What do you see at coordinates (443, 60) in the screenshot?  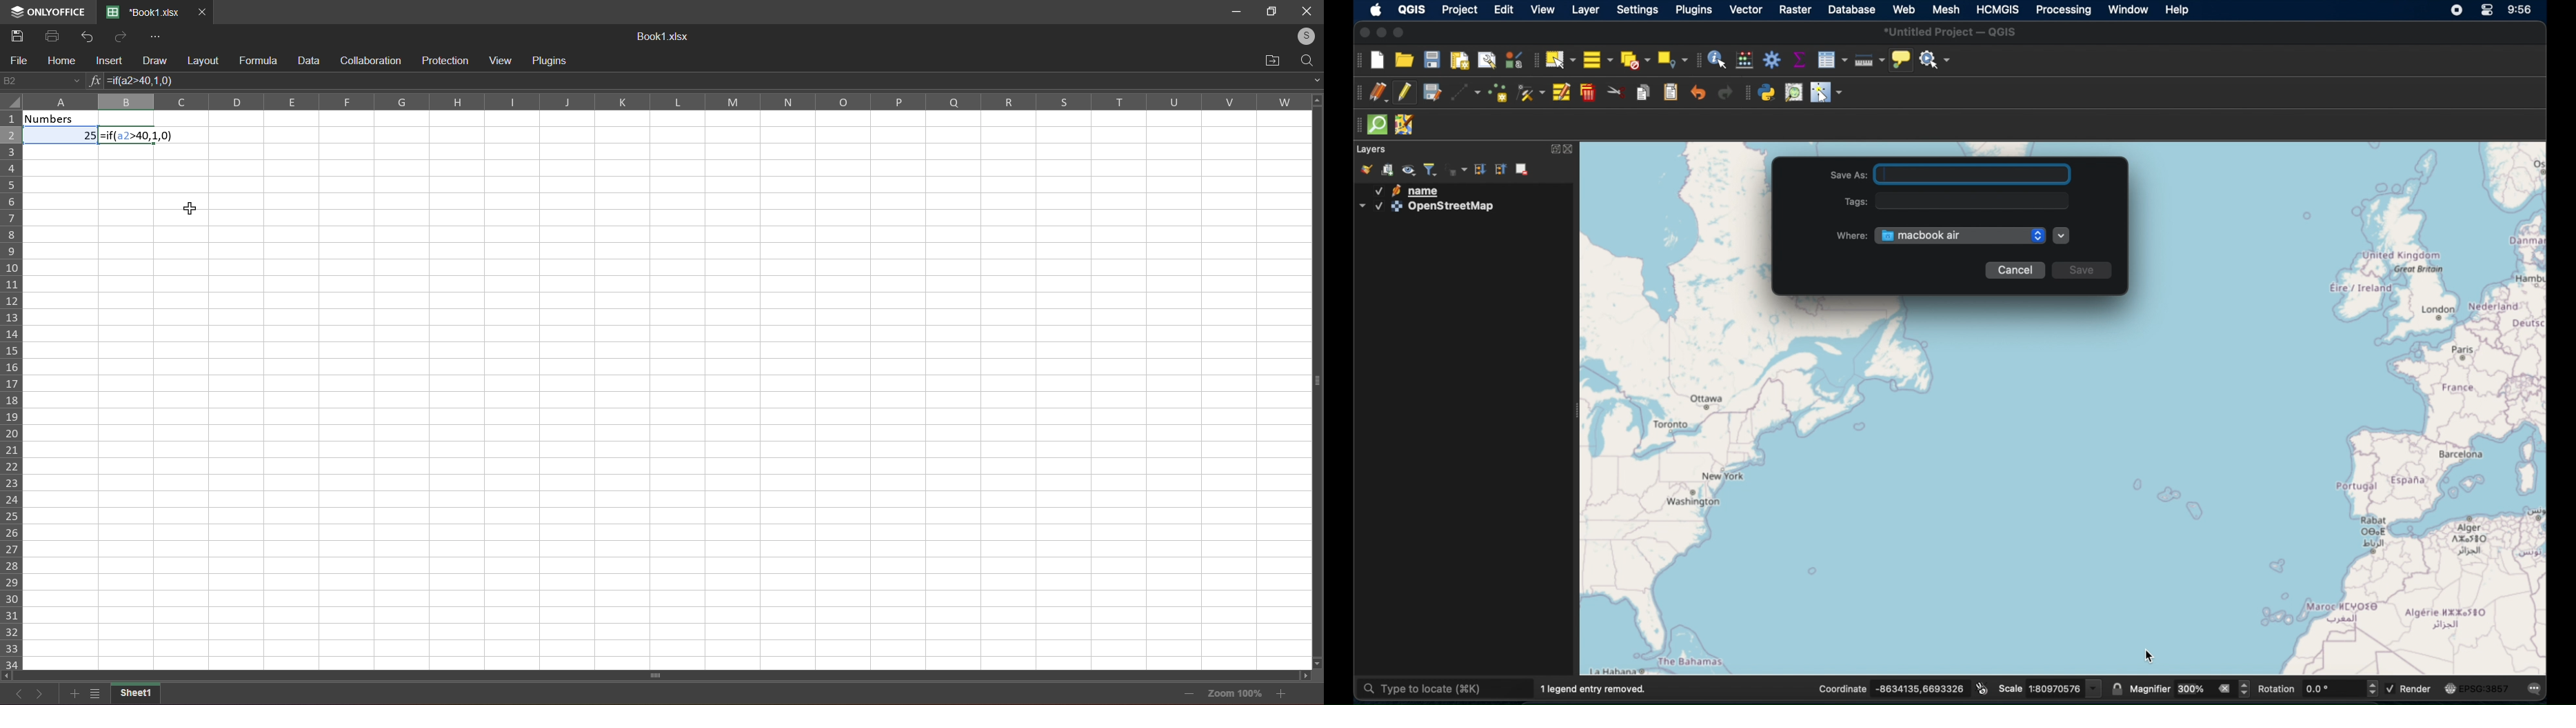 I see `protection` at bounding box center [443, 60].